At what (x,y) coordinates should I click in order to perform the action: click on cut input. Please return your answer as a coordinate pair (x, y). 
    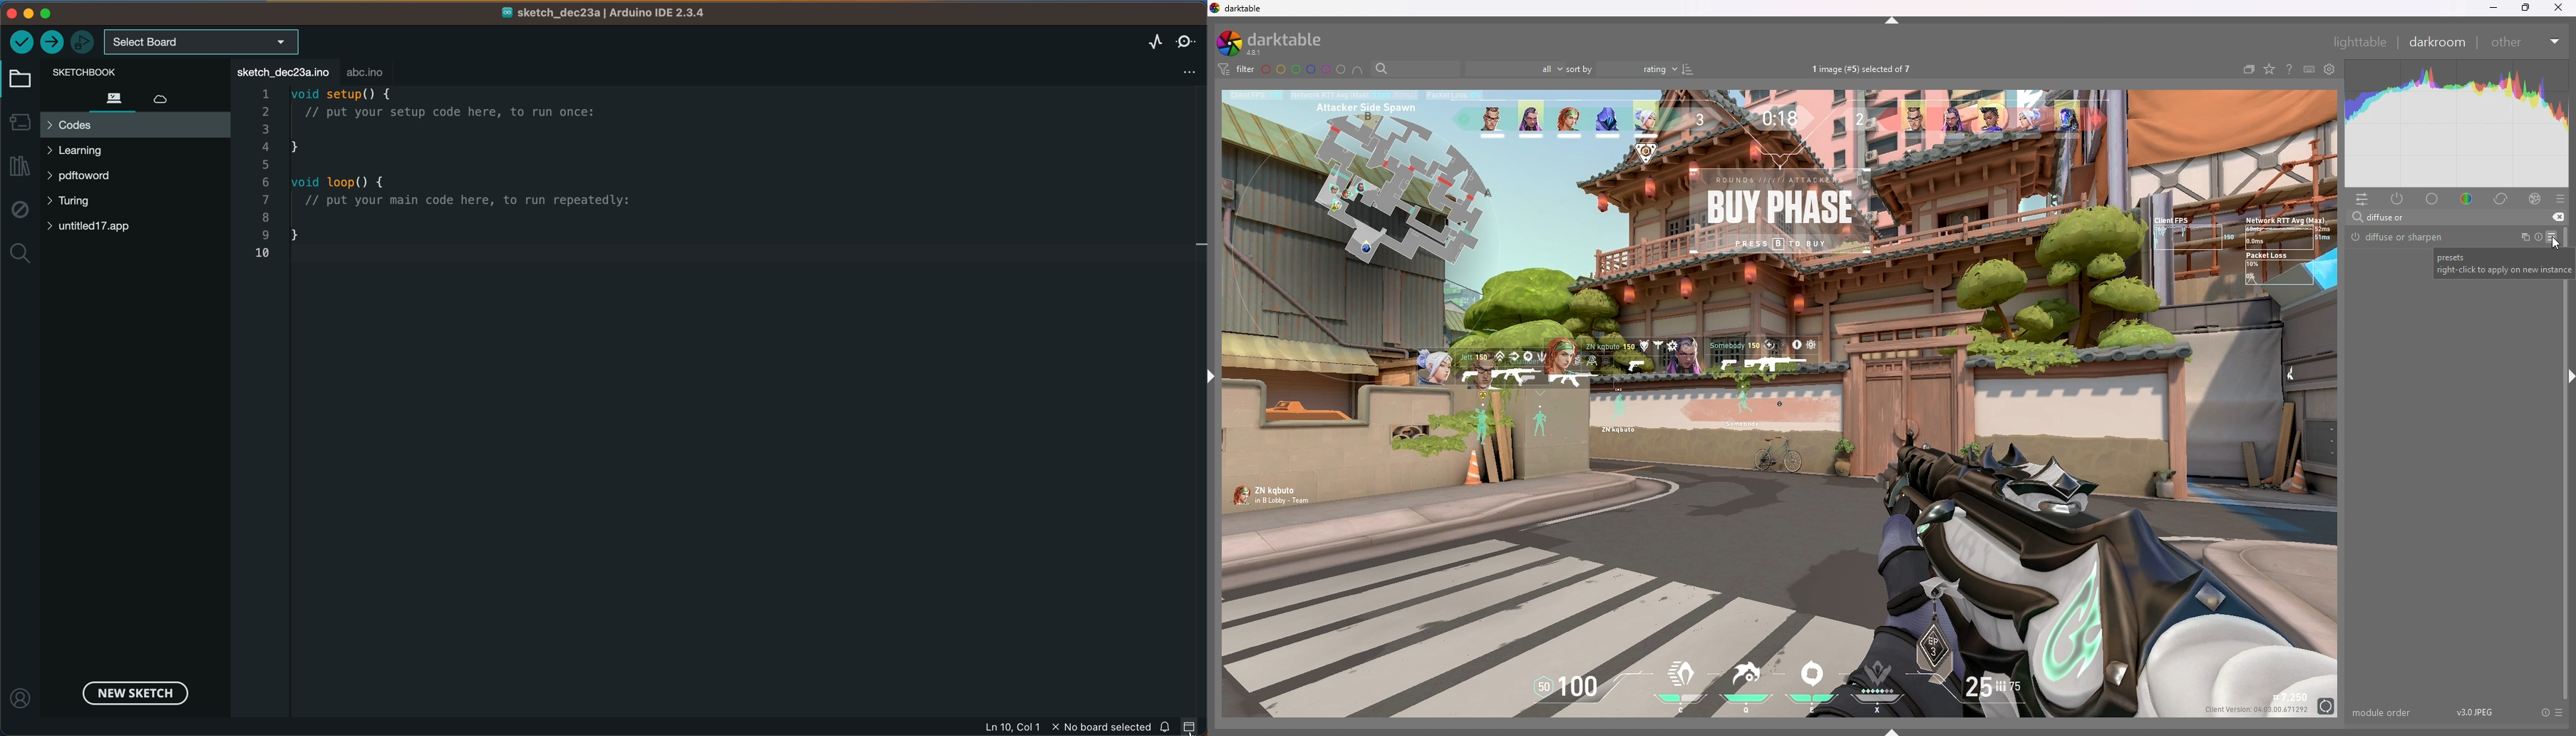
    Looking at the image, I should click on (2558, 217).